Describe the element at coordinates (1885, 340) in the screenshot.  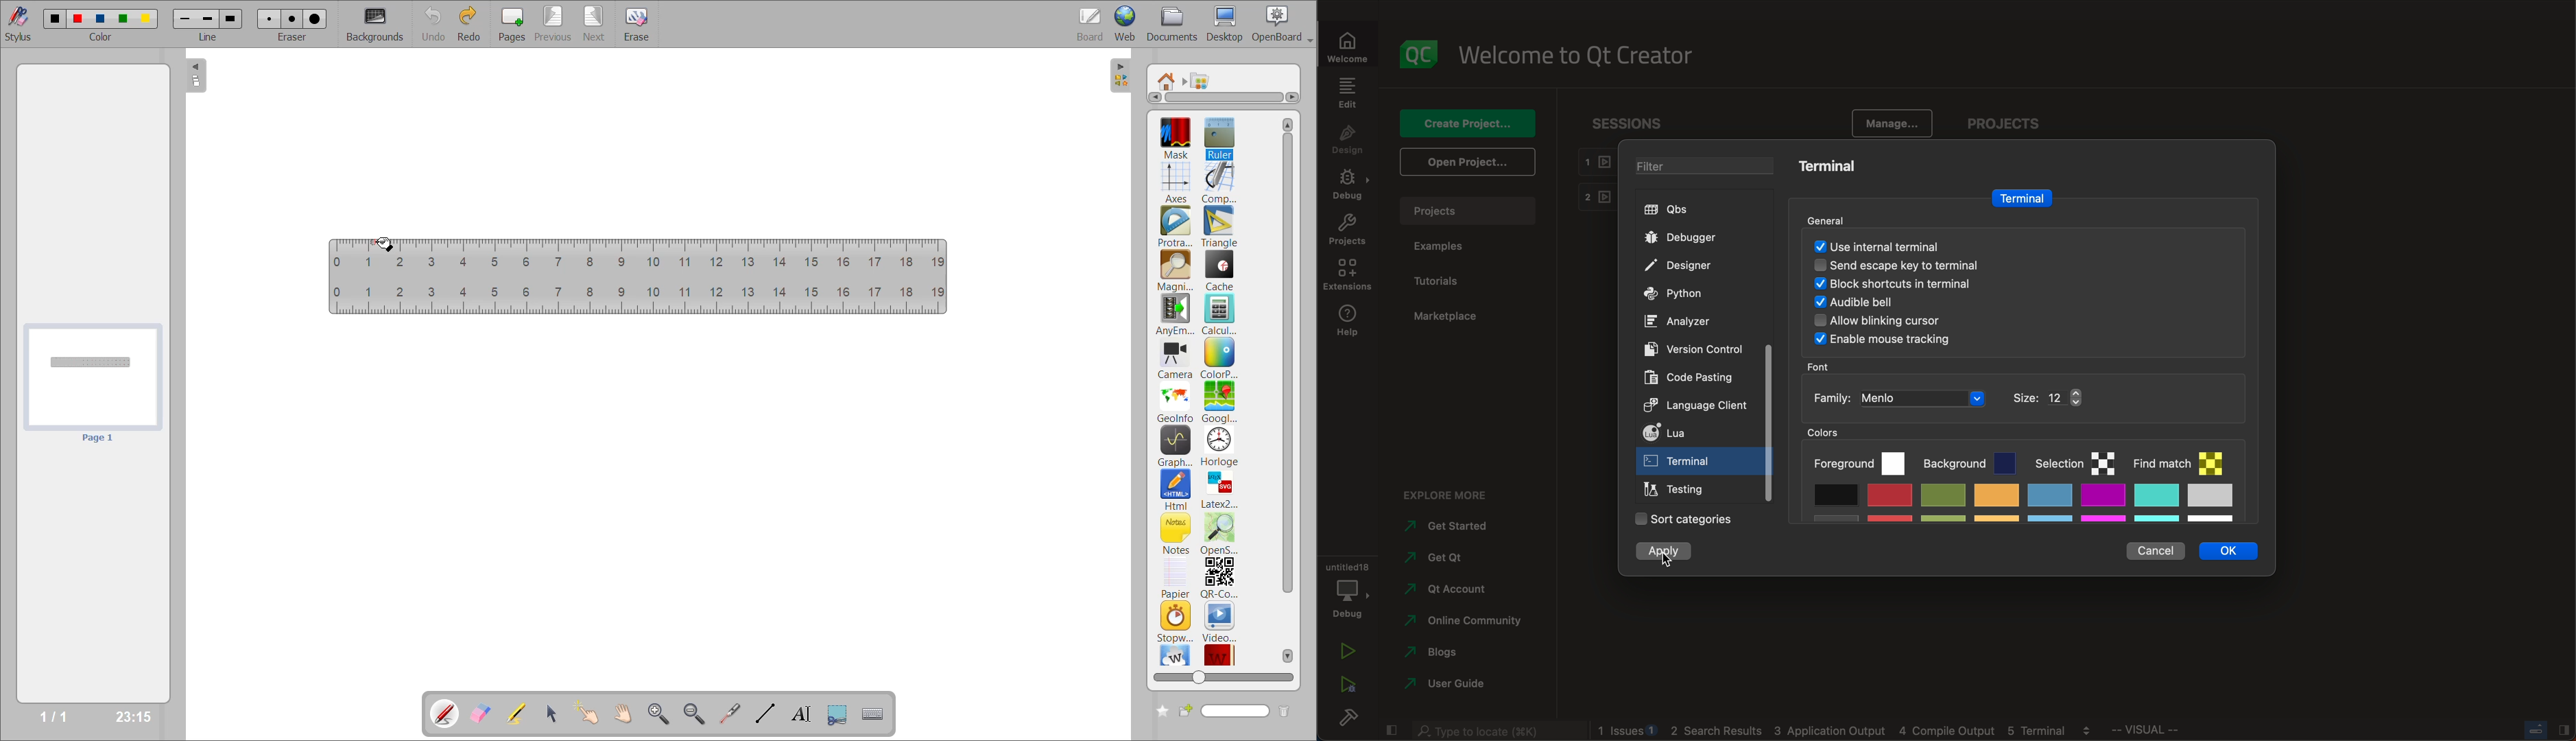
I see `` at that location.